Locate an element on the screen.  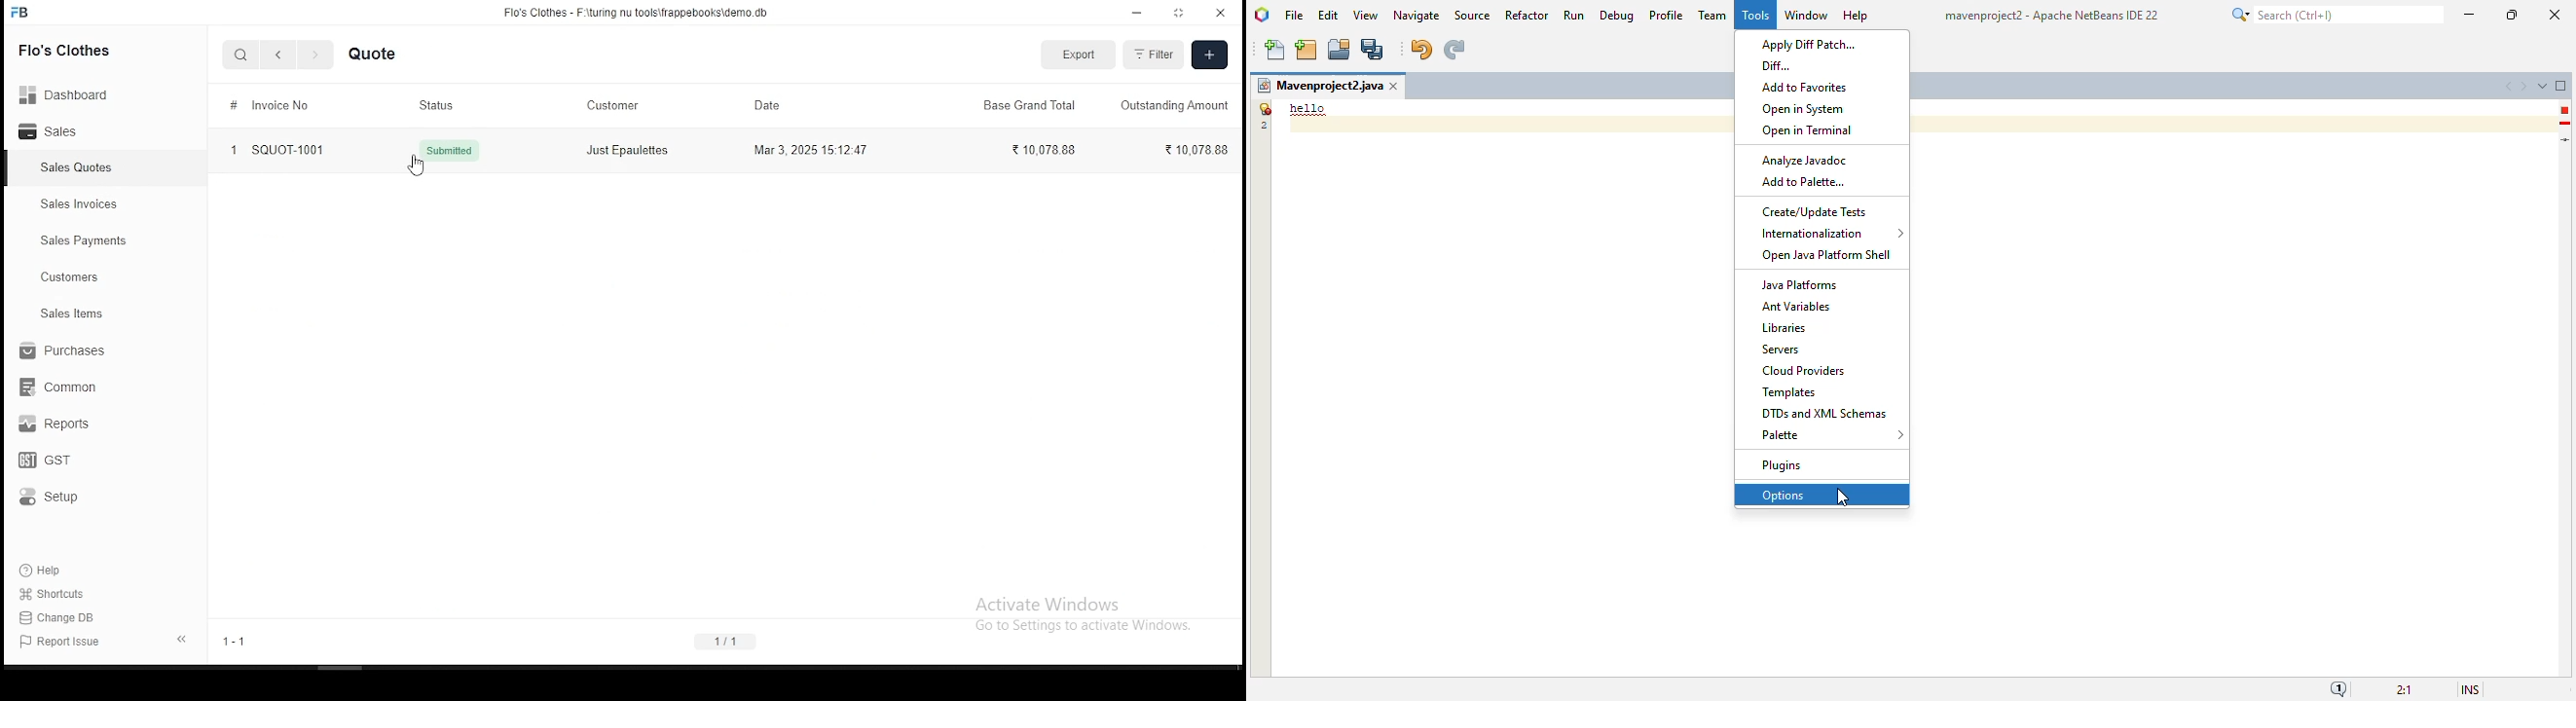
minimize is located at coordinates (1132, 13).